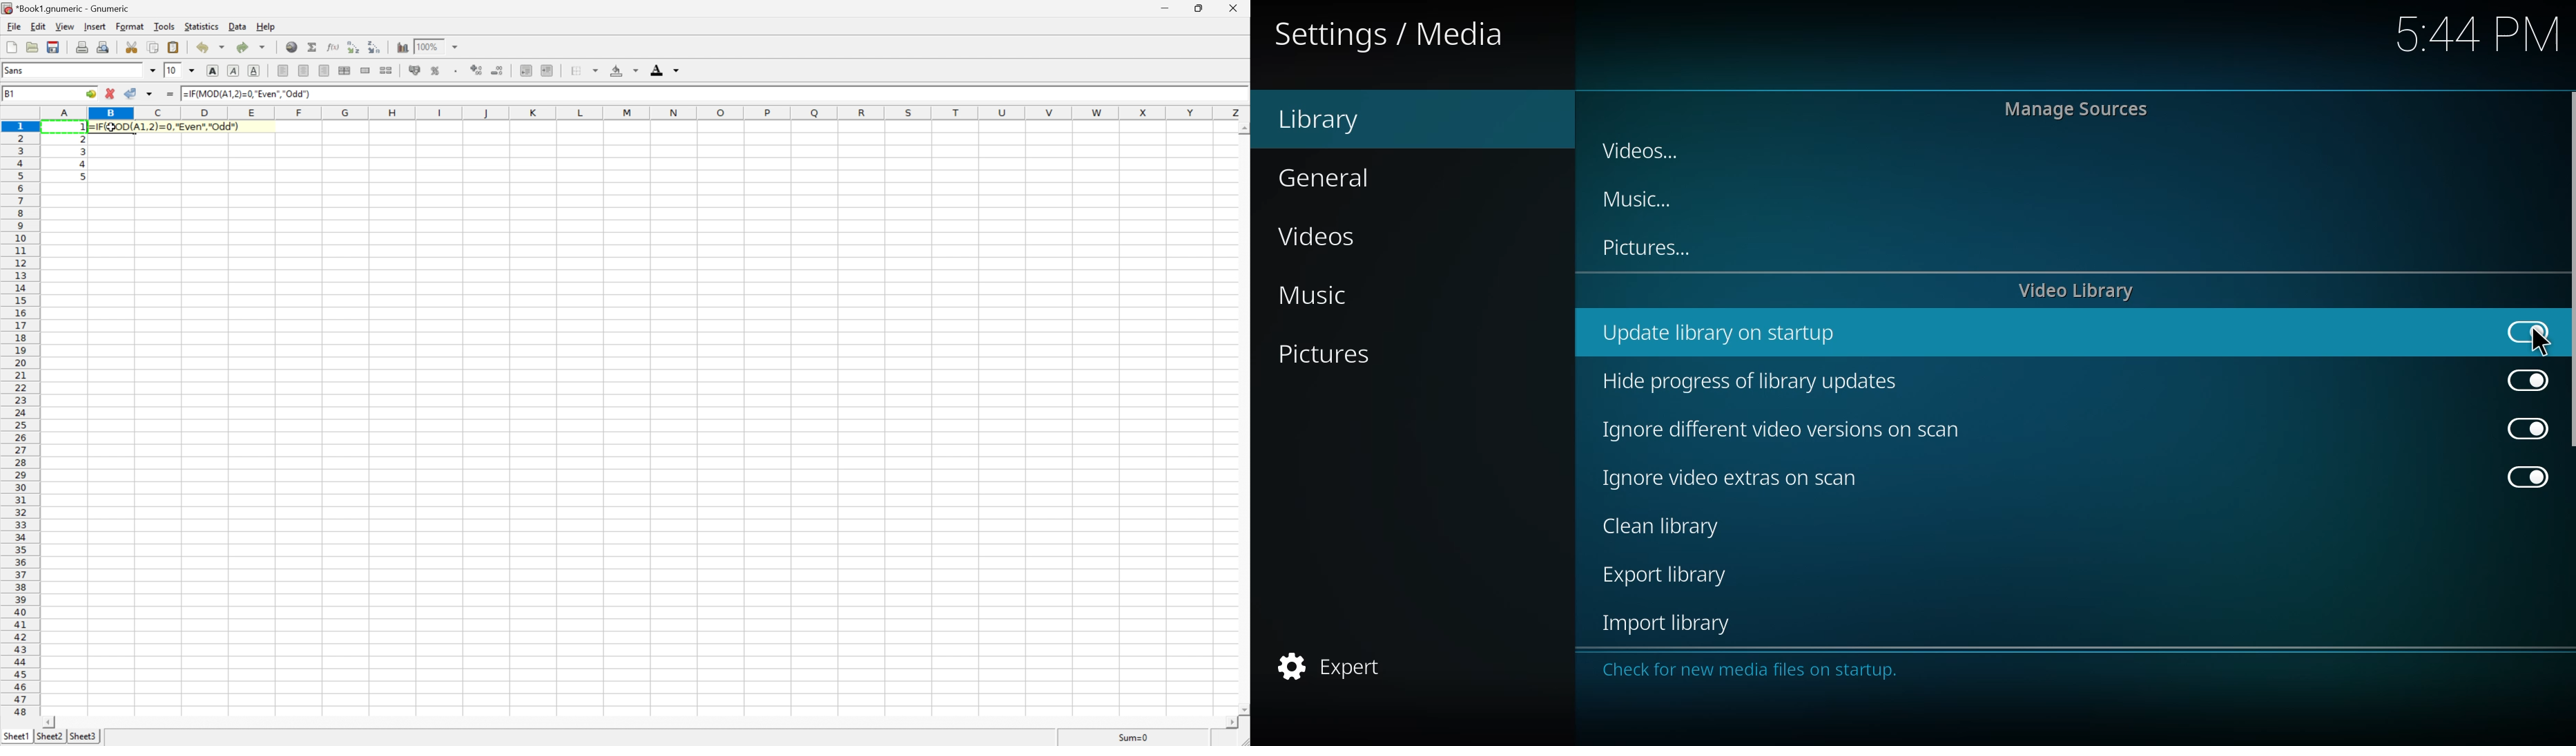 The width and height of the screenshot is (2576, 756). I want to click on general, so click(1335, 176).